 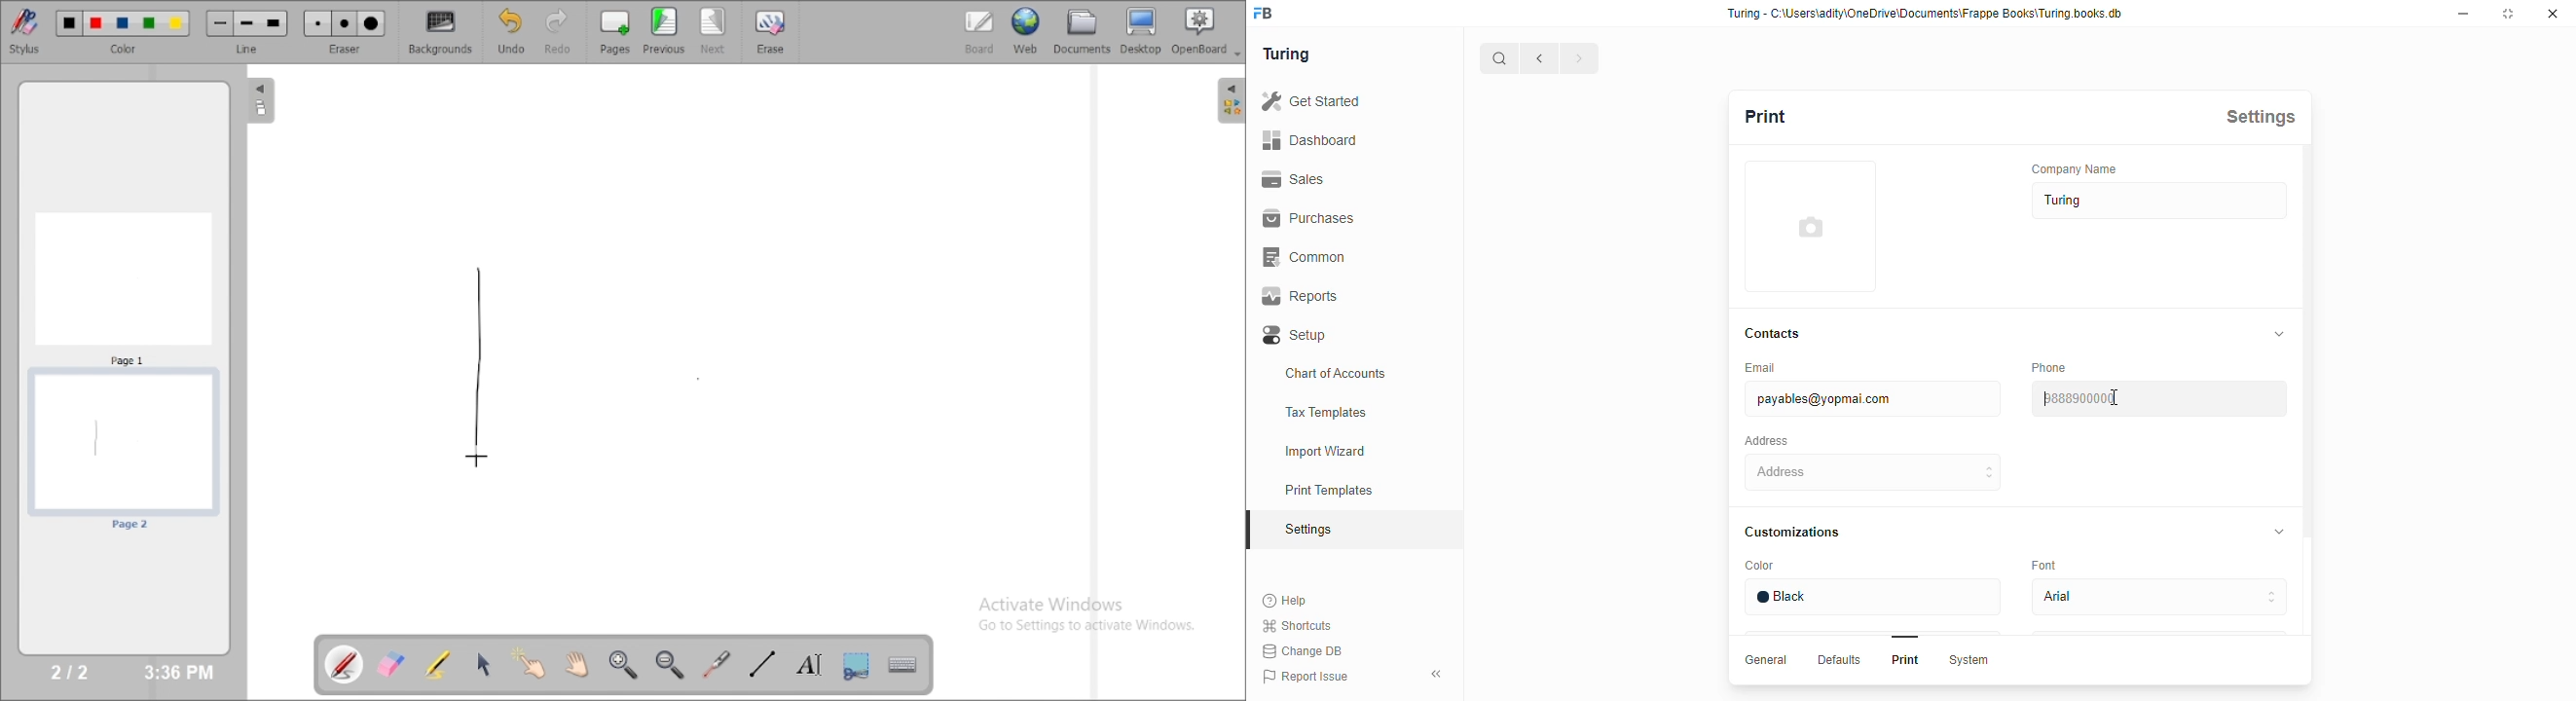 What do you see at coordinates (24, 30) in the screenshot?
I see `stylus` at bounding box center [24, 30].